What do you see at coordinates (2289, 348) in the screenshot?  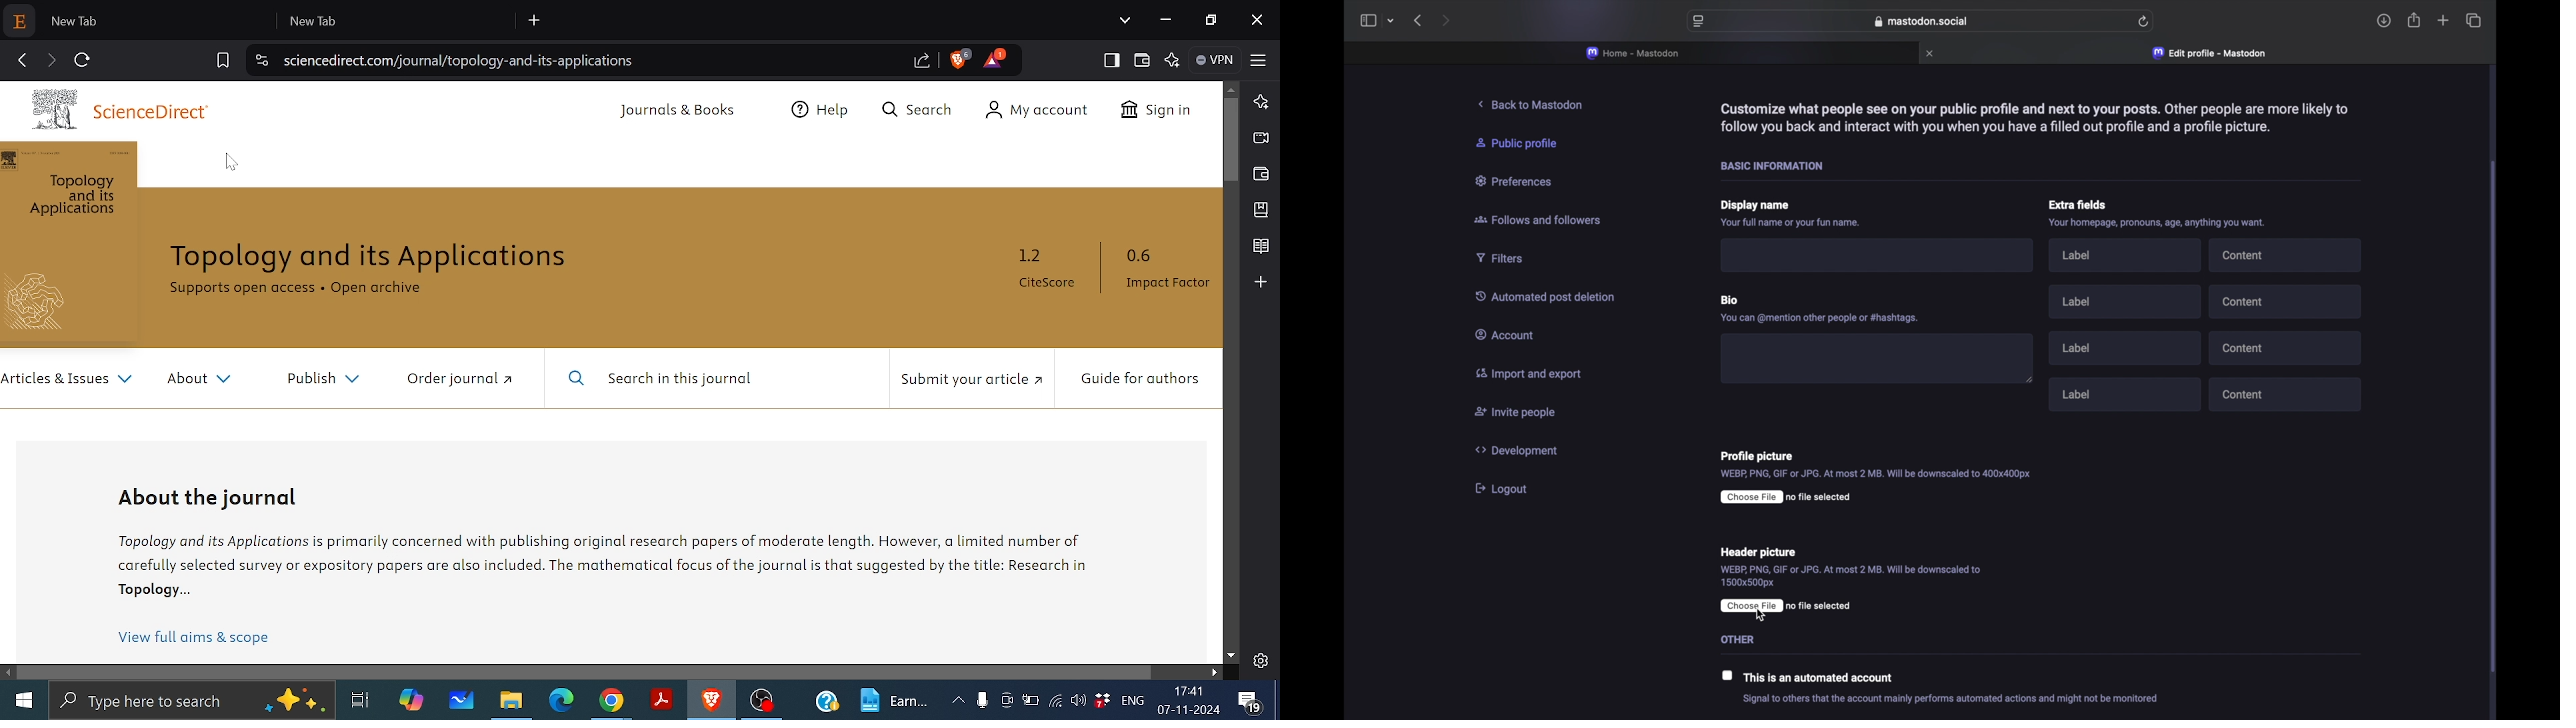 I see `content` at bounding box center [2289, 348].